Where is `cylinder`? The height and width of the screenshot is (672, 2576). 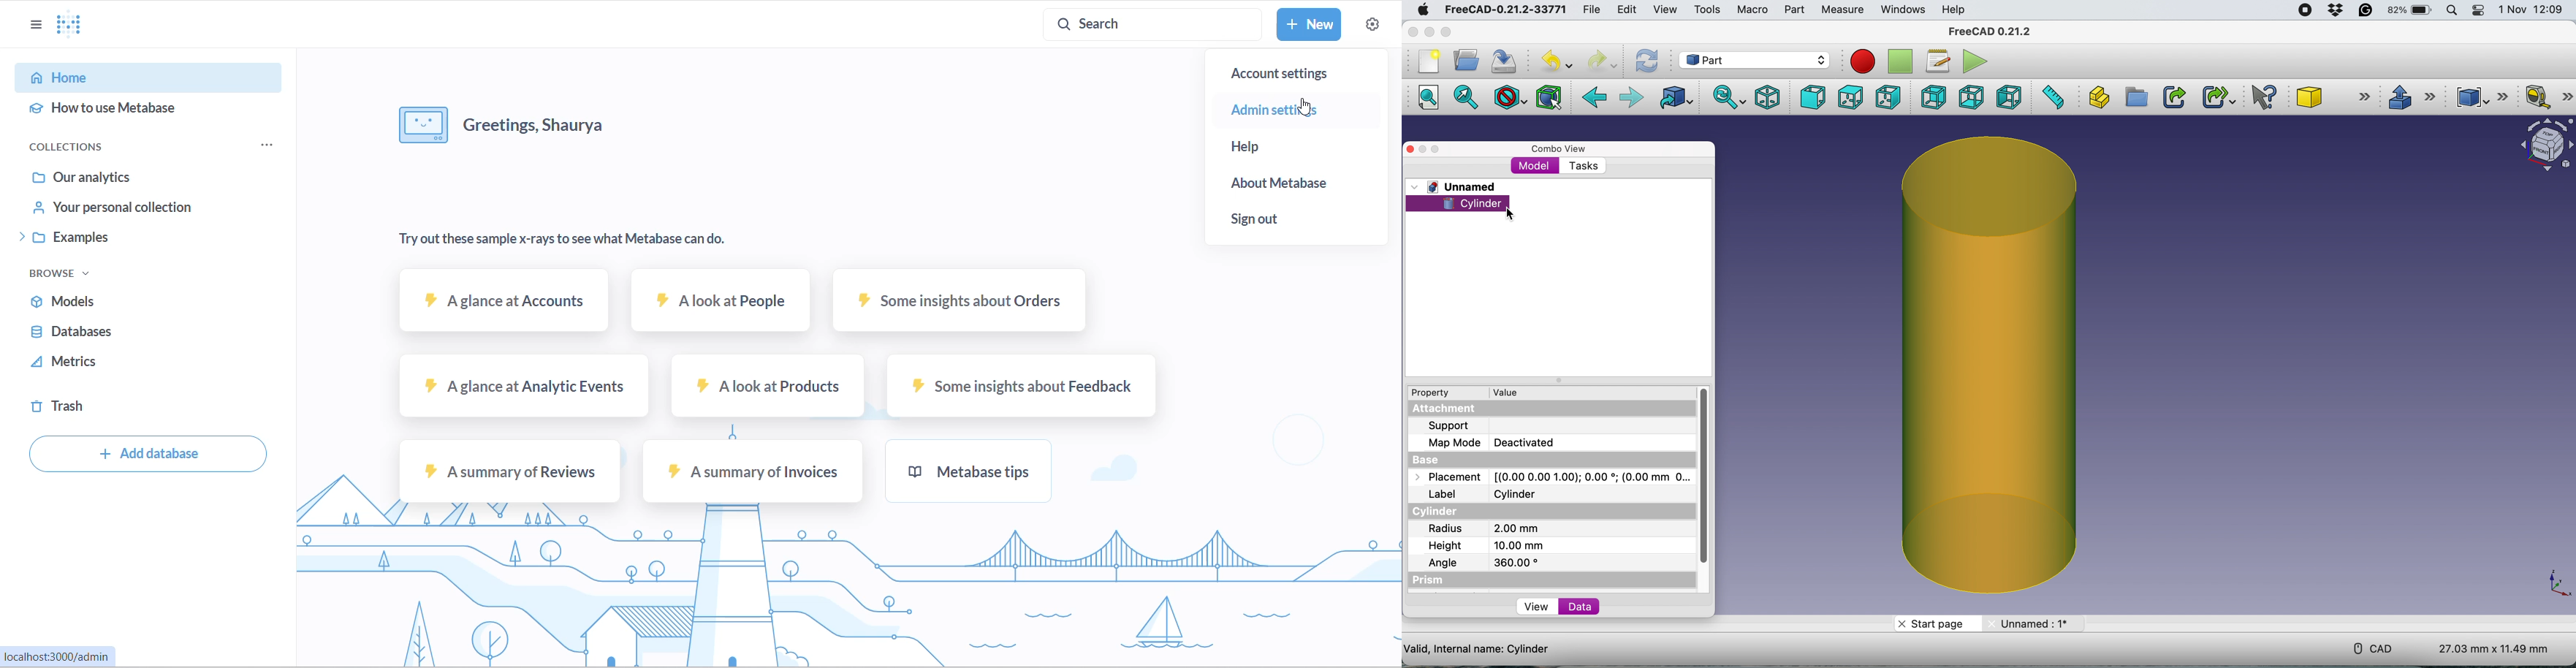
cylinder is located at coordinates (1439, 512).